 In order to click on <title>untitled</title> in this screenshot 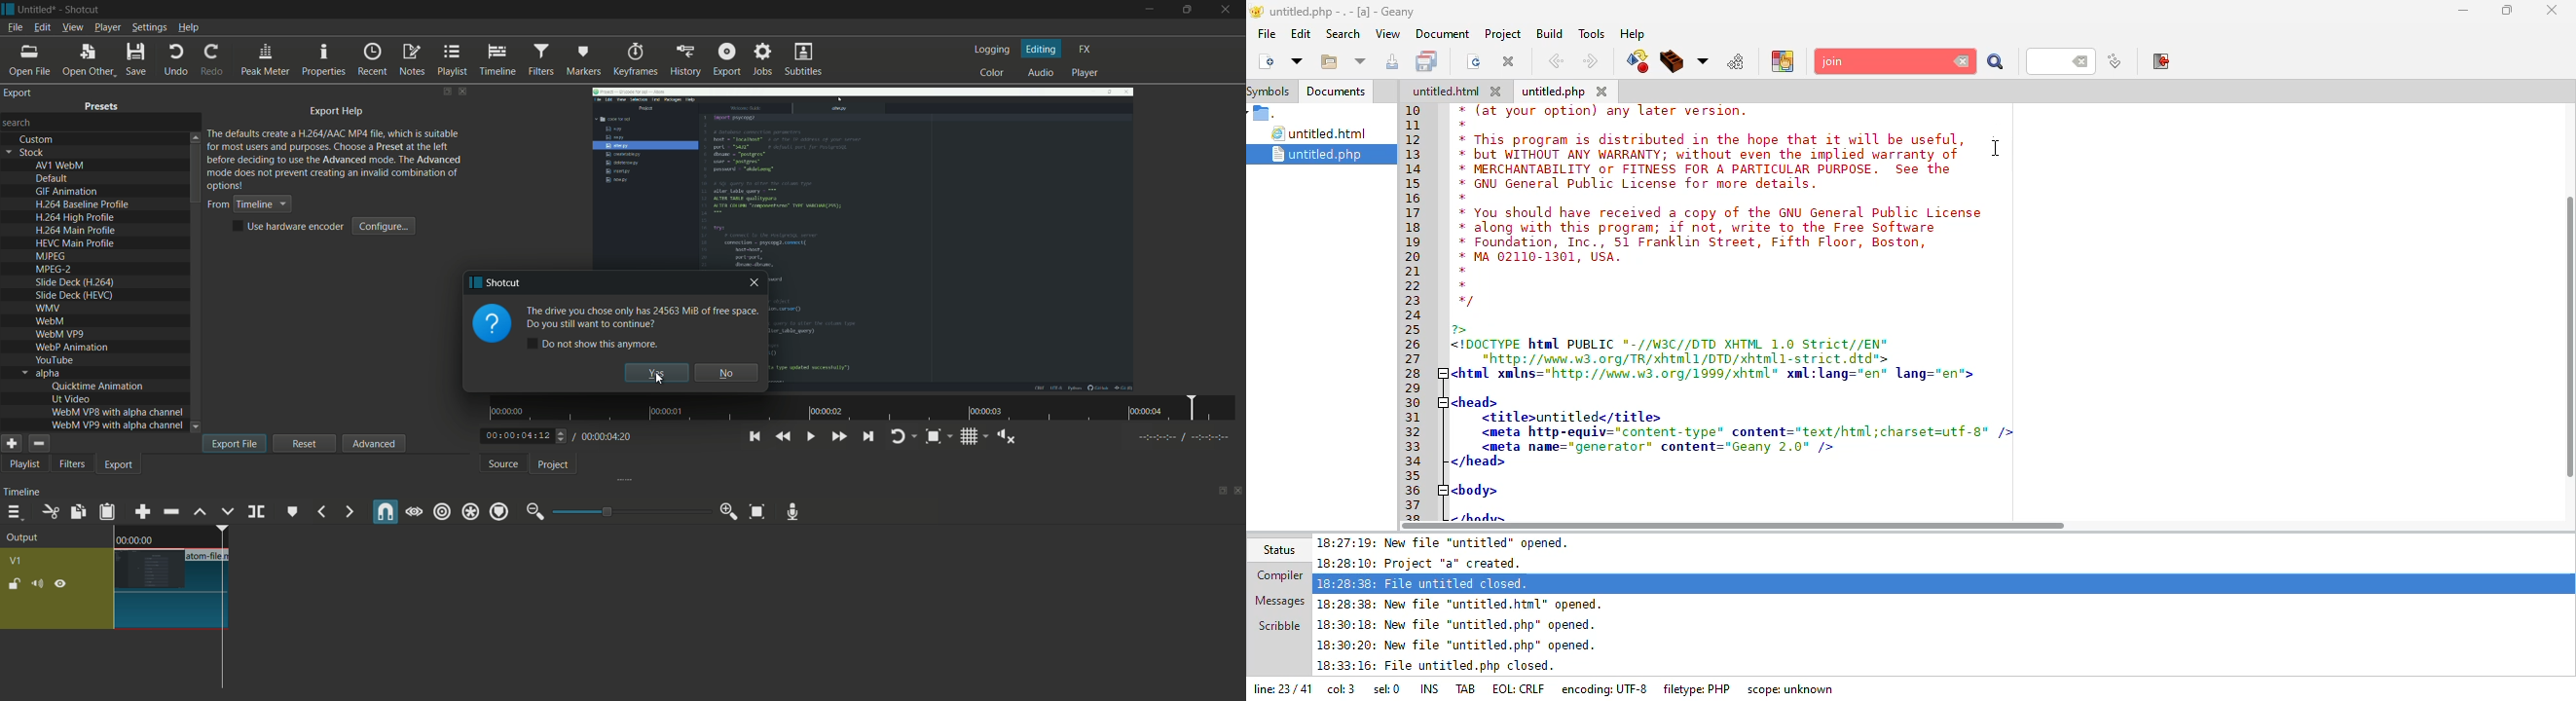, I will do `click(1572, 418)`.